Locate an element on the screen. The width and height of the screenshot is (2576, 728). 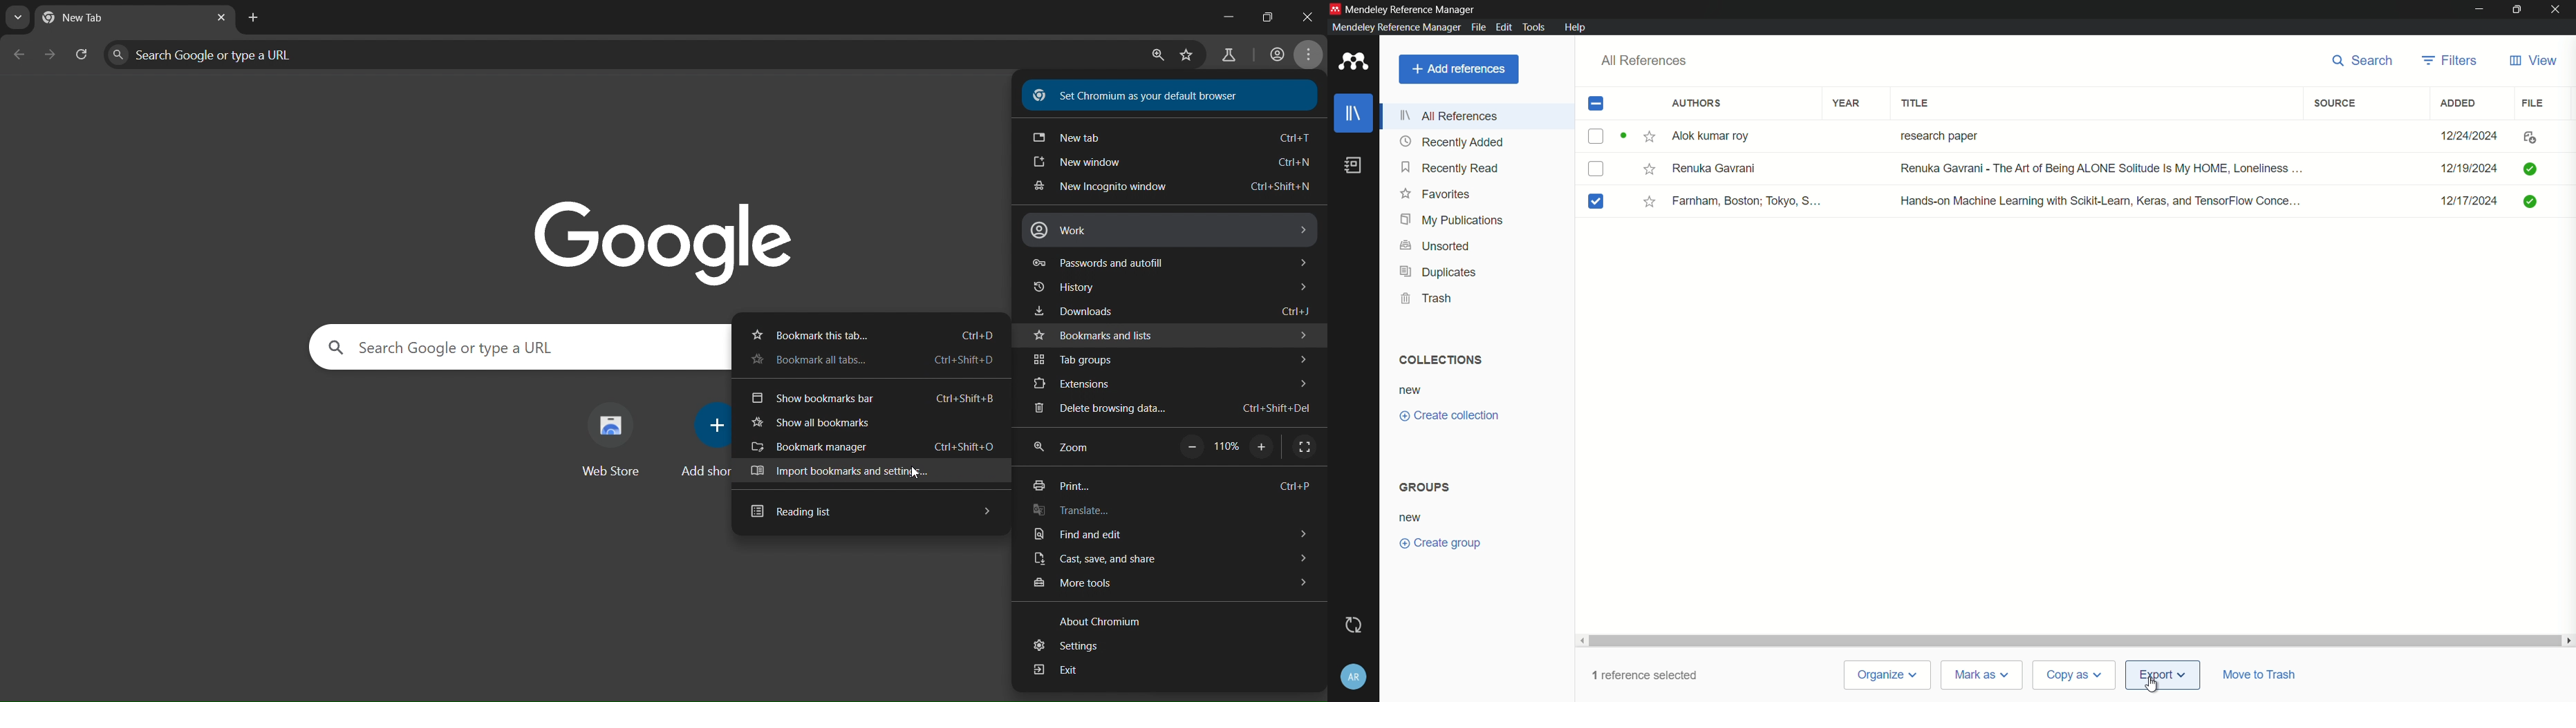
Alok kumar roy research paper is located at coordinates (1833, 137).